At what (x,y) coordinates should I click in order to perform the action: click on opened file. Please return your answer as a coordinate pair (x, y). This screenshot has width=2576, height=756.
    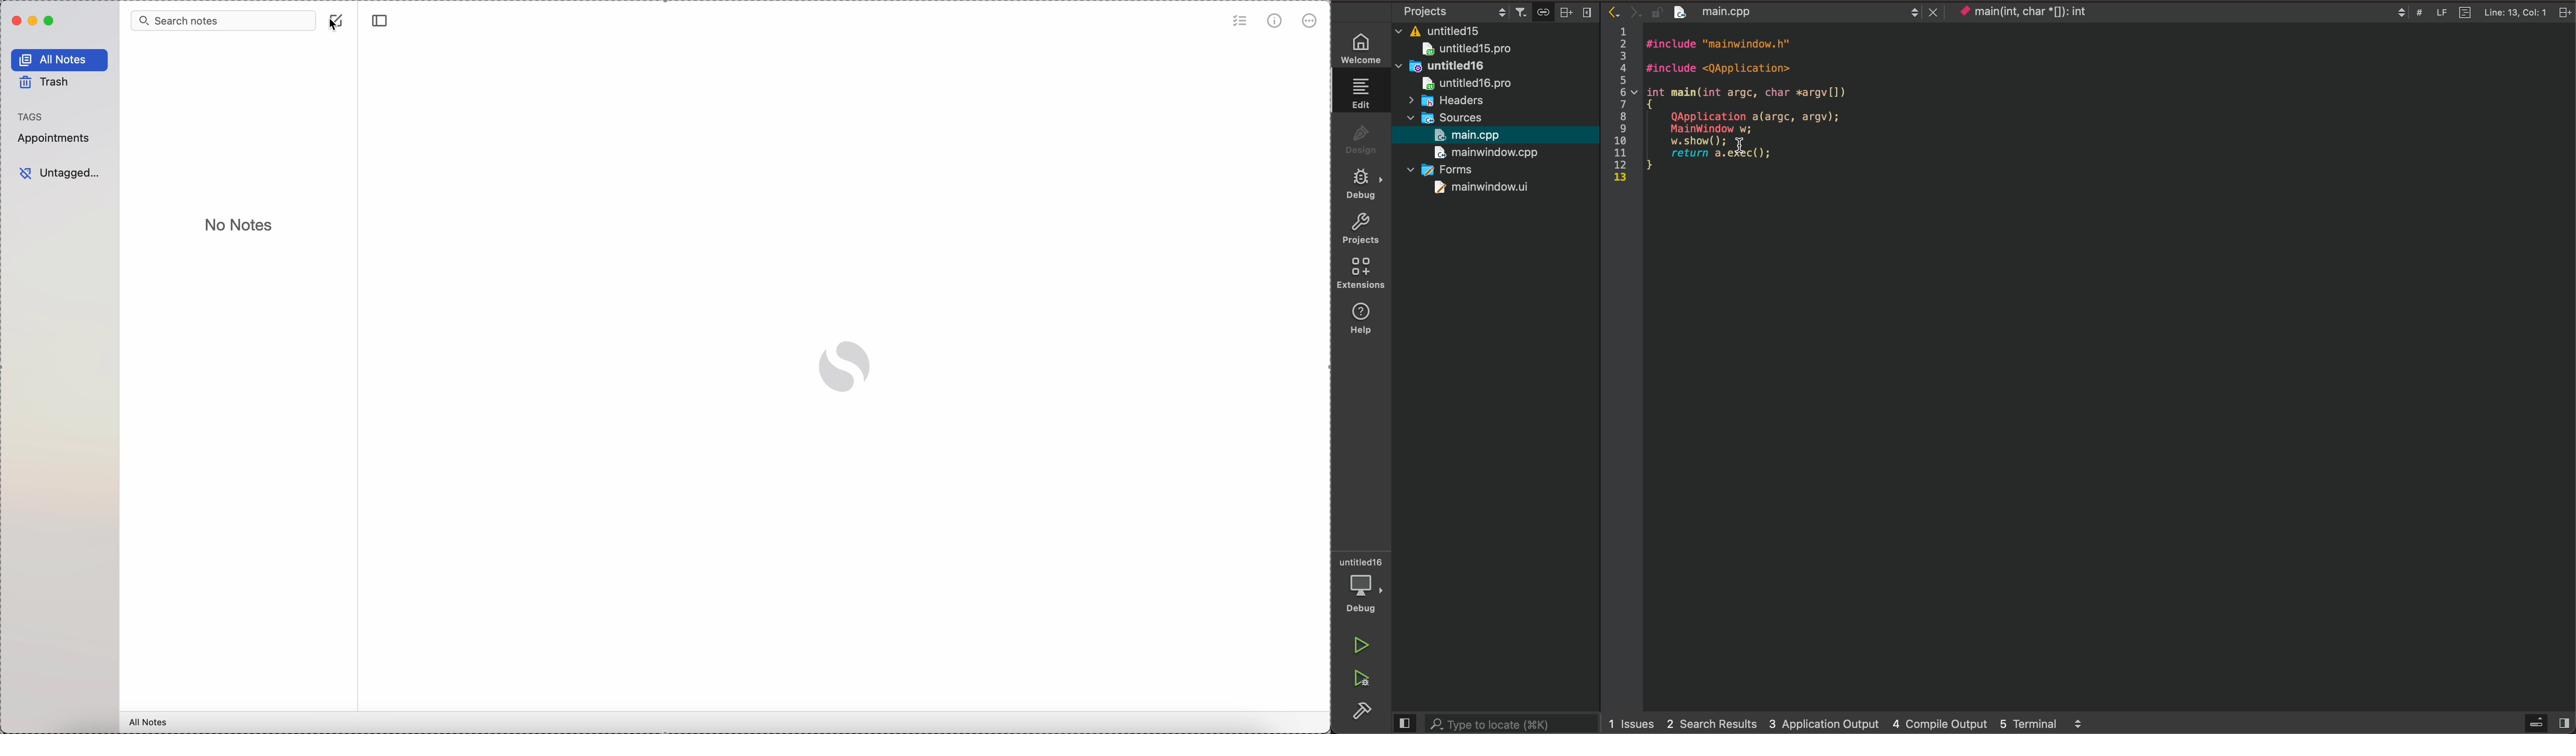
    Looking at the image, I should click on (1802, 12).